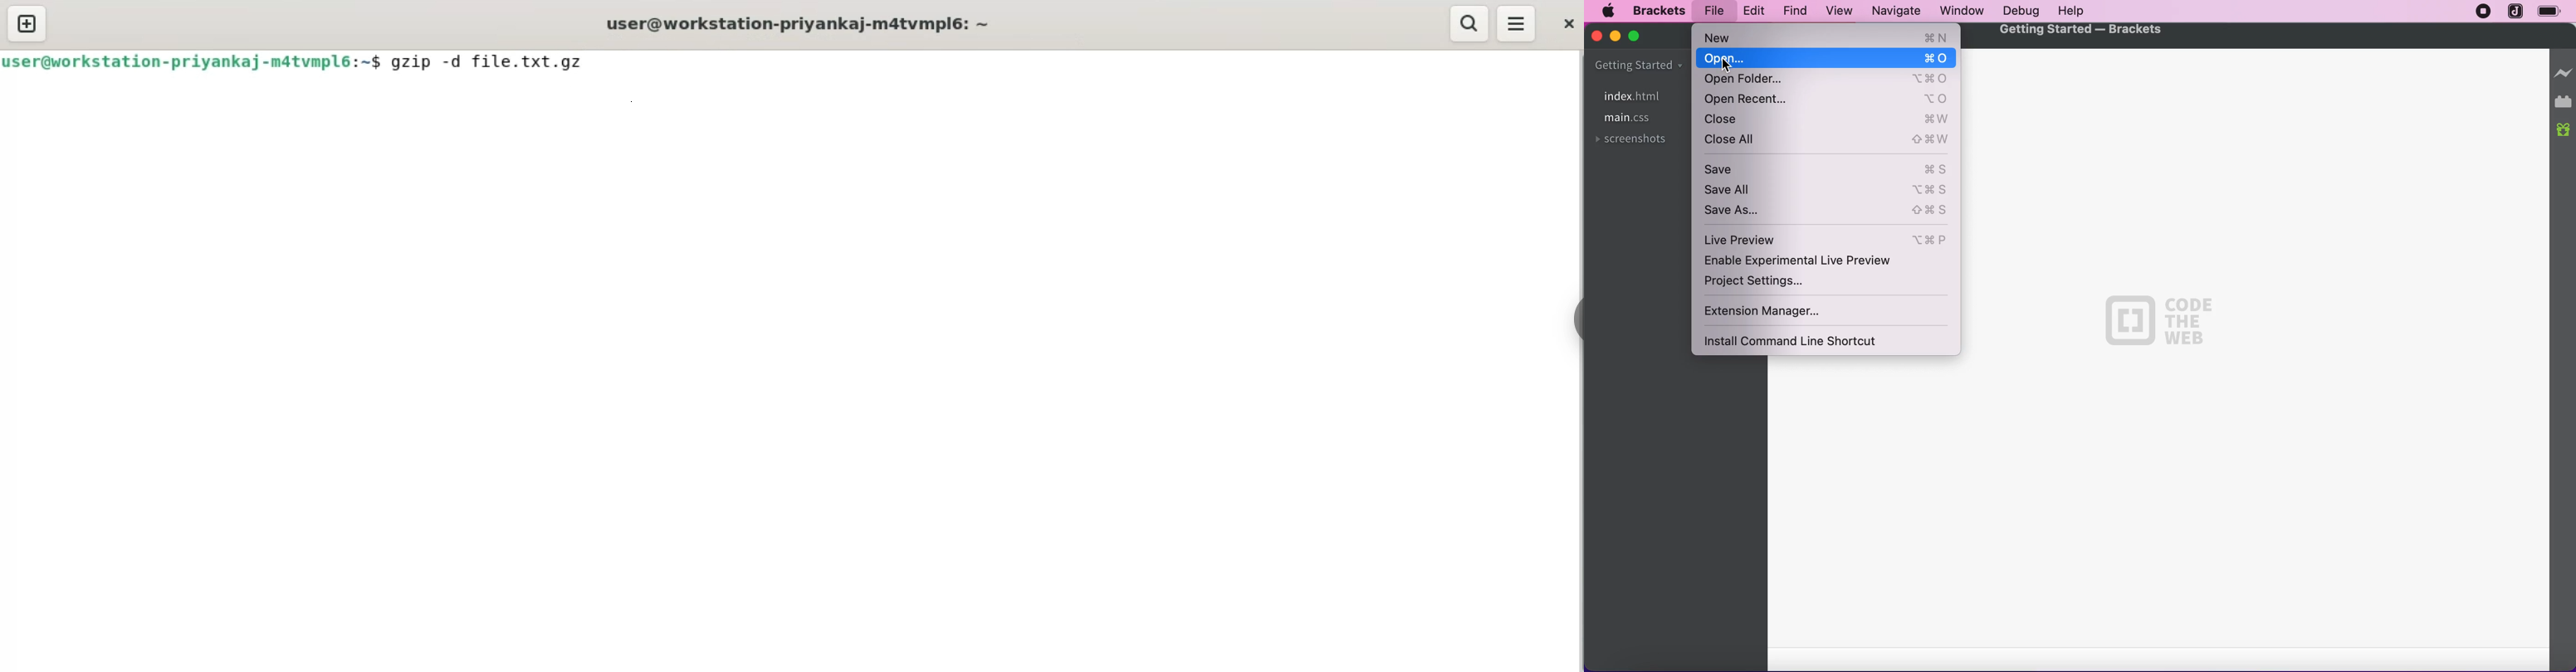 The width and height of the screenshot is (2576, 672). I want to click on file, so click(1712, 11).